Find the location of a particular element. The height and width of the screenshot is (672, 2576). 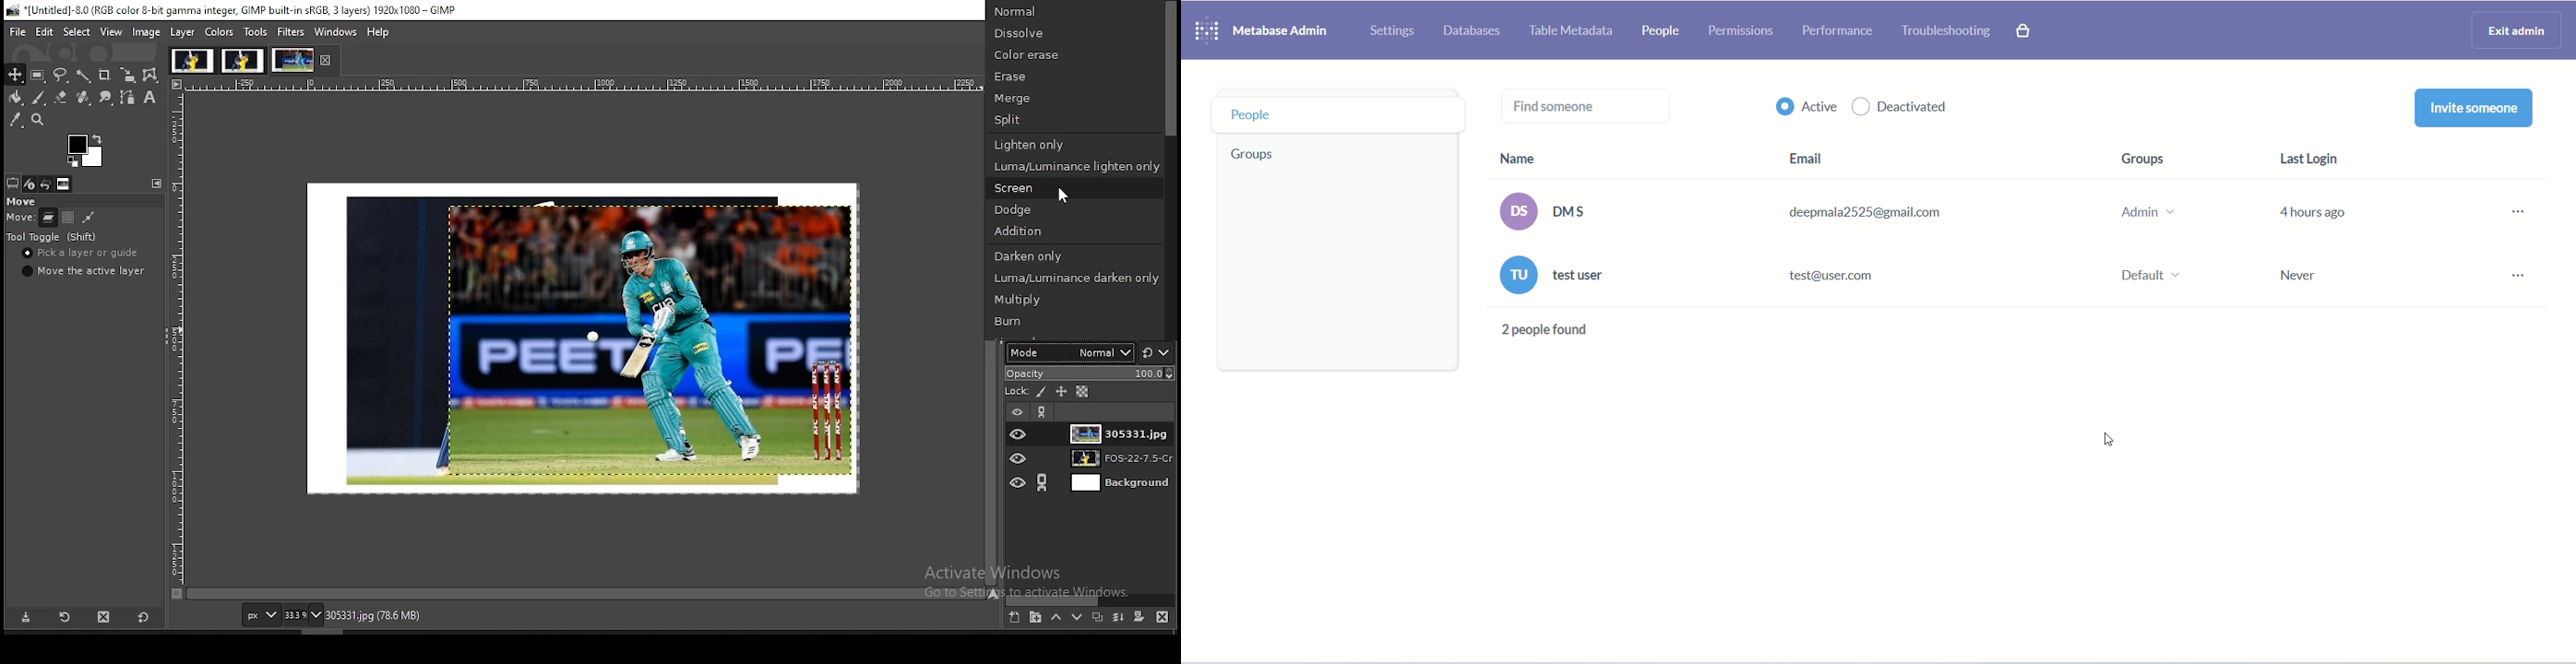

scroll bar is located at coordinates (1091, 600).